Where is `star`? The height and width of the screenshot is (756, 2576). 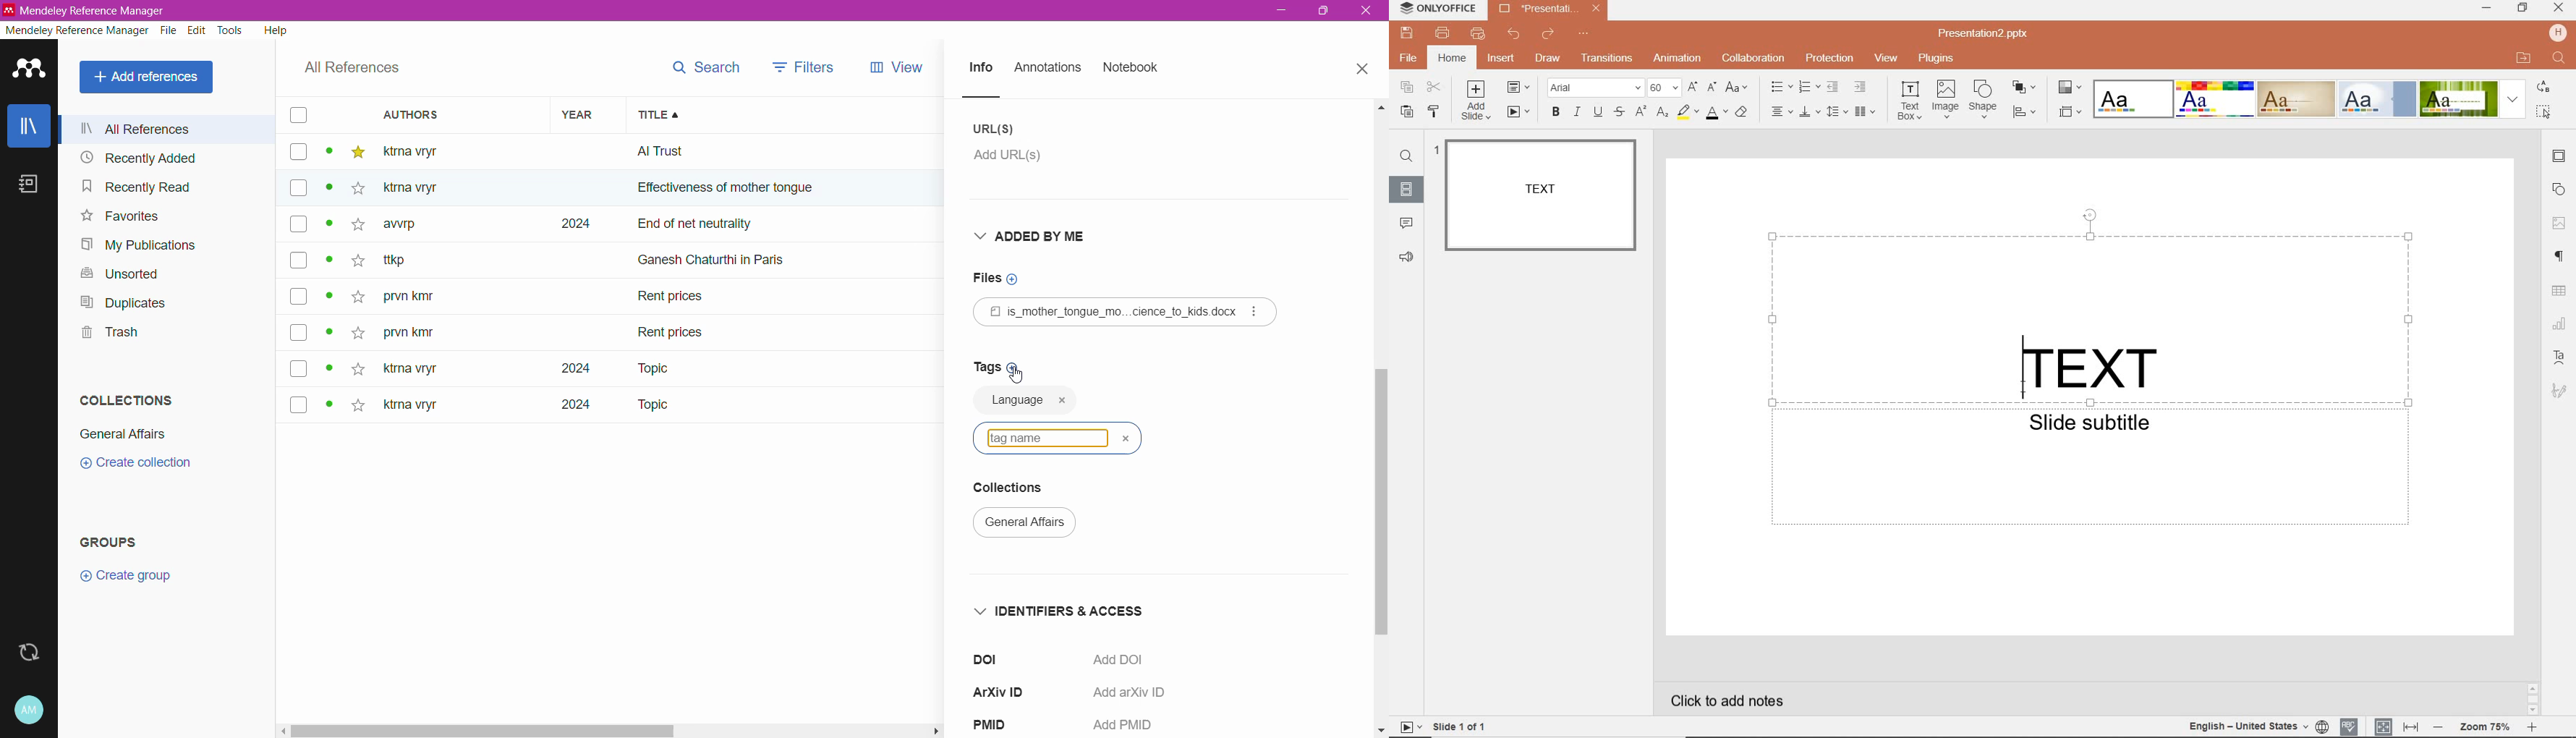
star is located at coordinates (355, 263).